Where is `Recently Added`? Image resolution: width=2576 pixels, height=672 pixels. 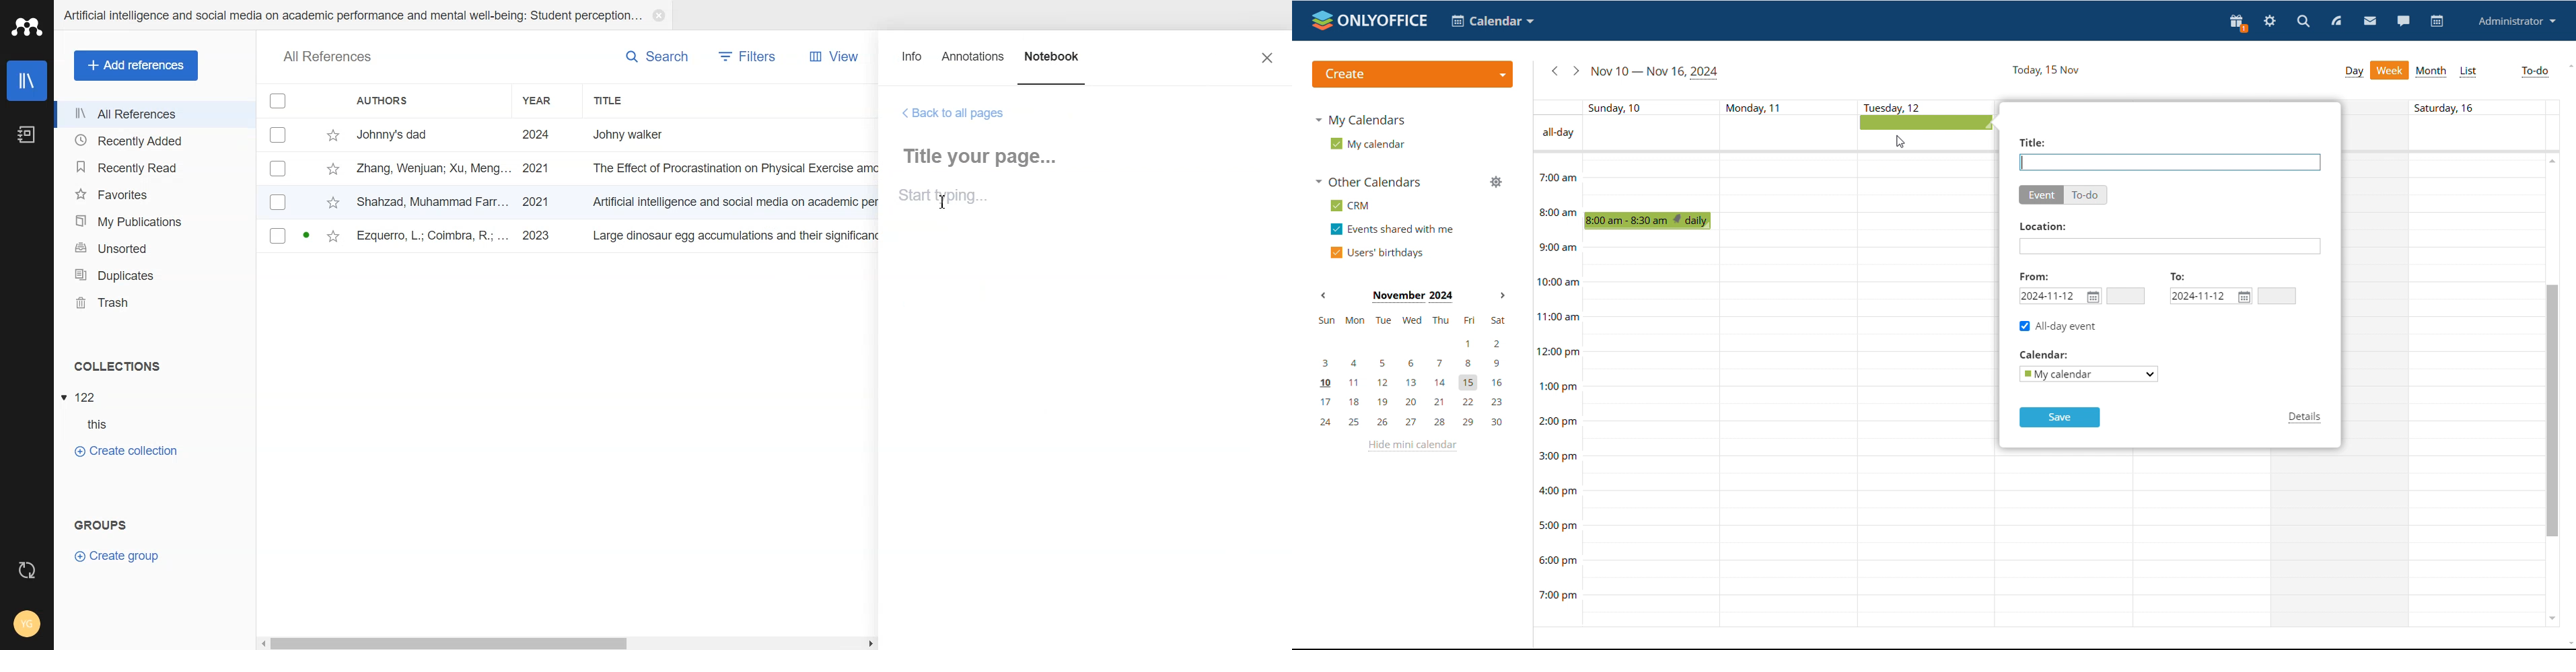
Recently Added is located at coordinates (154, 139).